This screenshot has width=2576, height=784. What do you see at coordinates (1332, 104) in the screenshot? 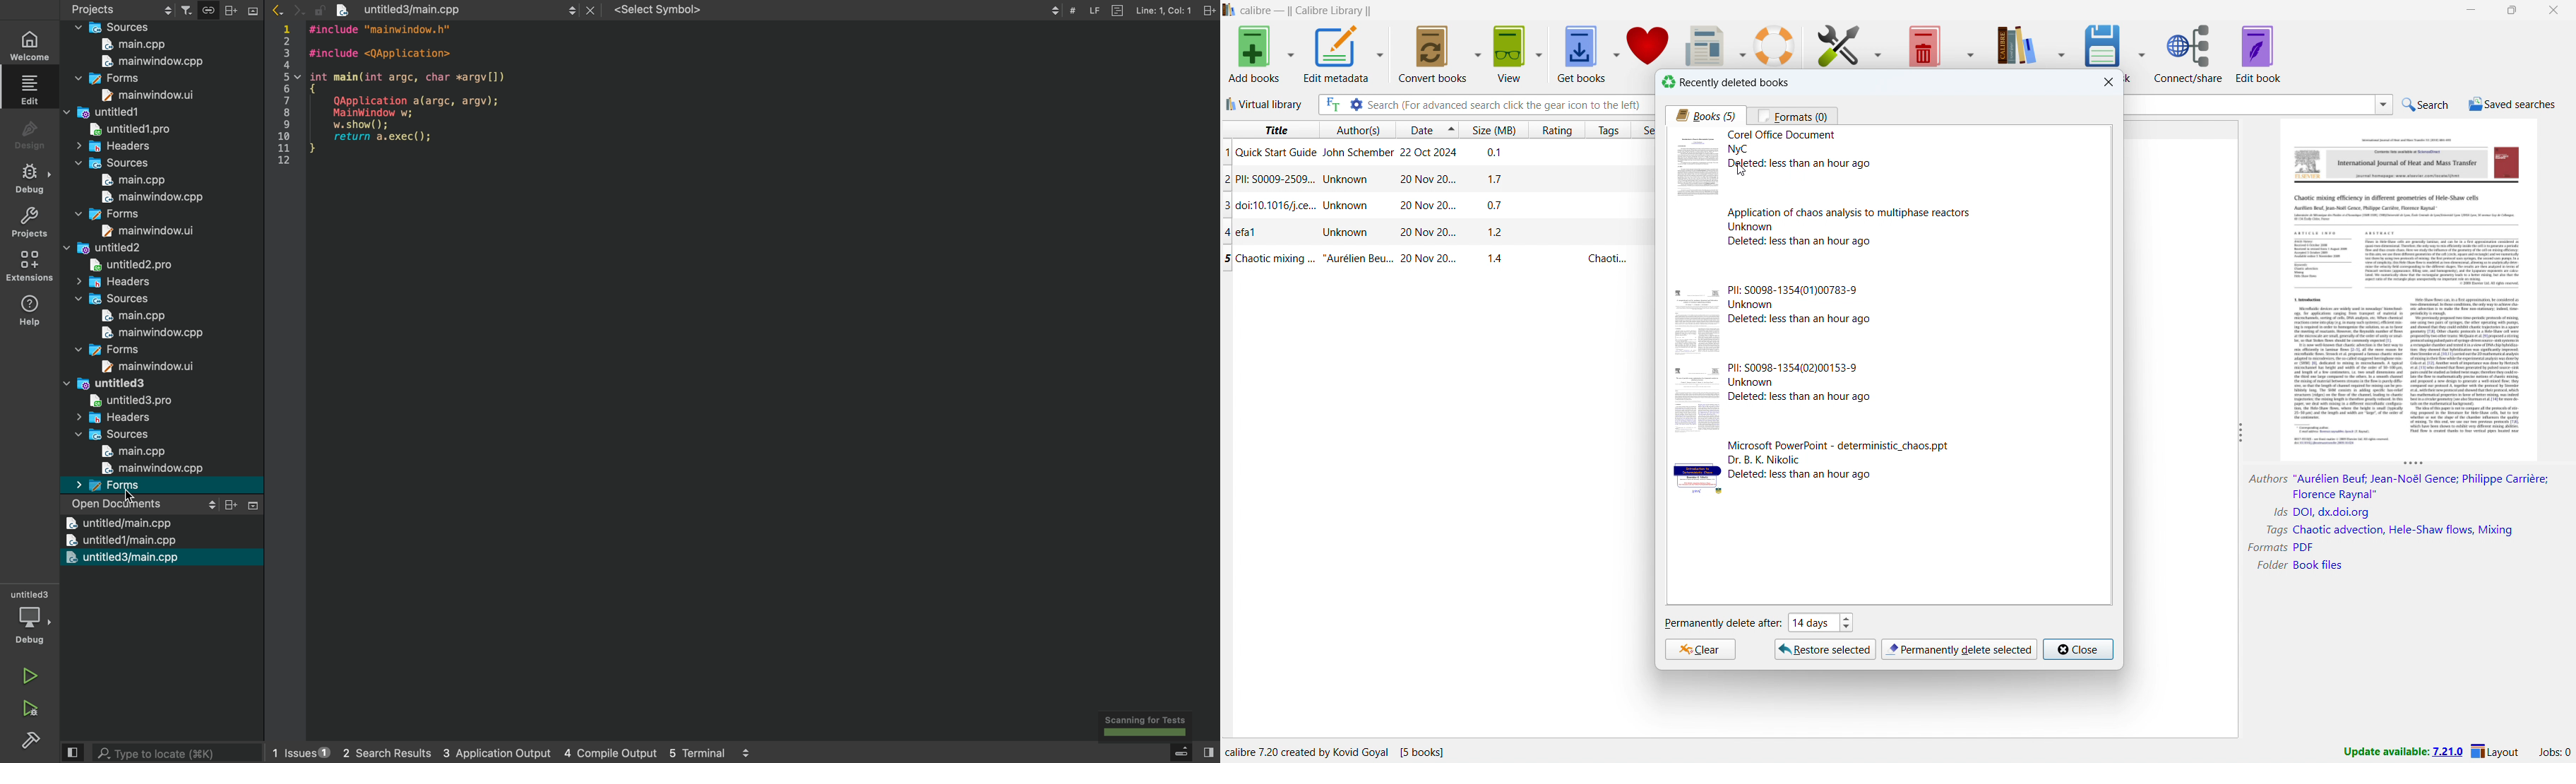
I see `full text search` at bounding box center [1332, 104].